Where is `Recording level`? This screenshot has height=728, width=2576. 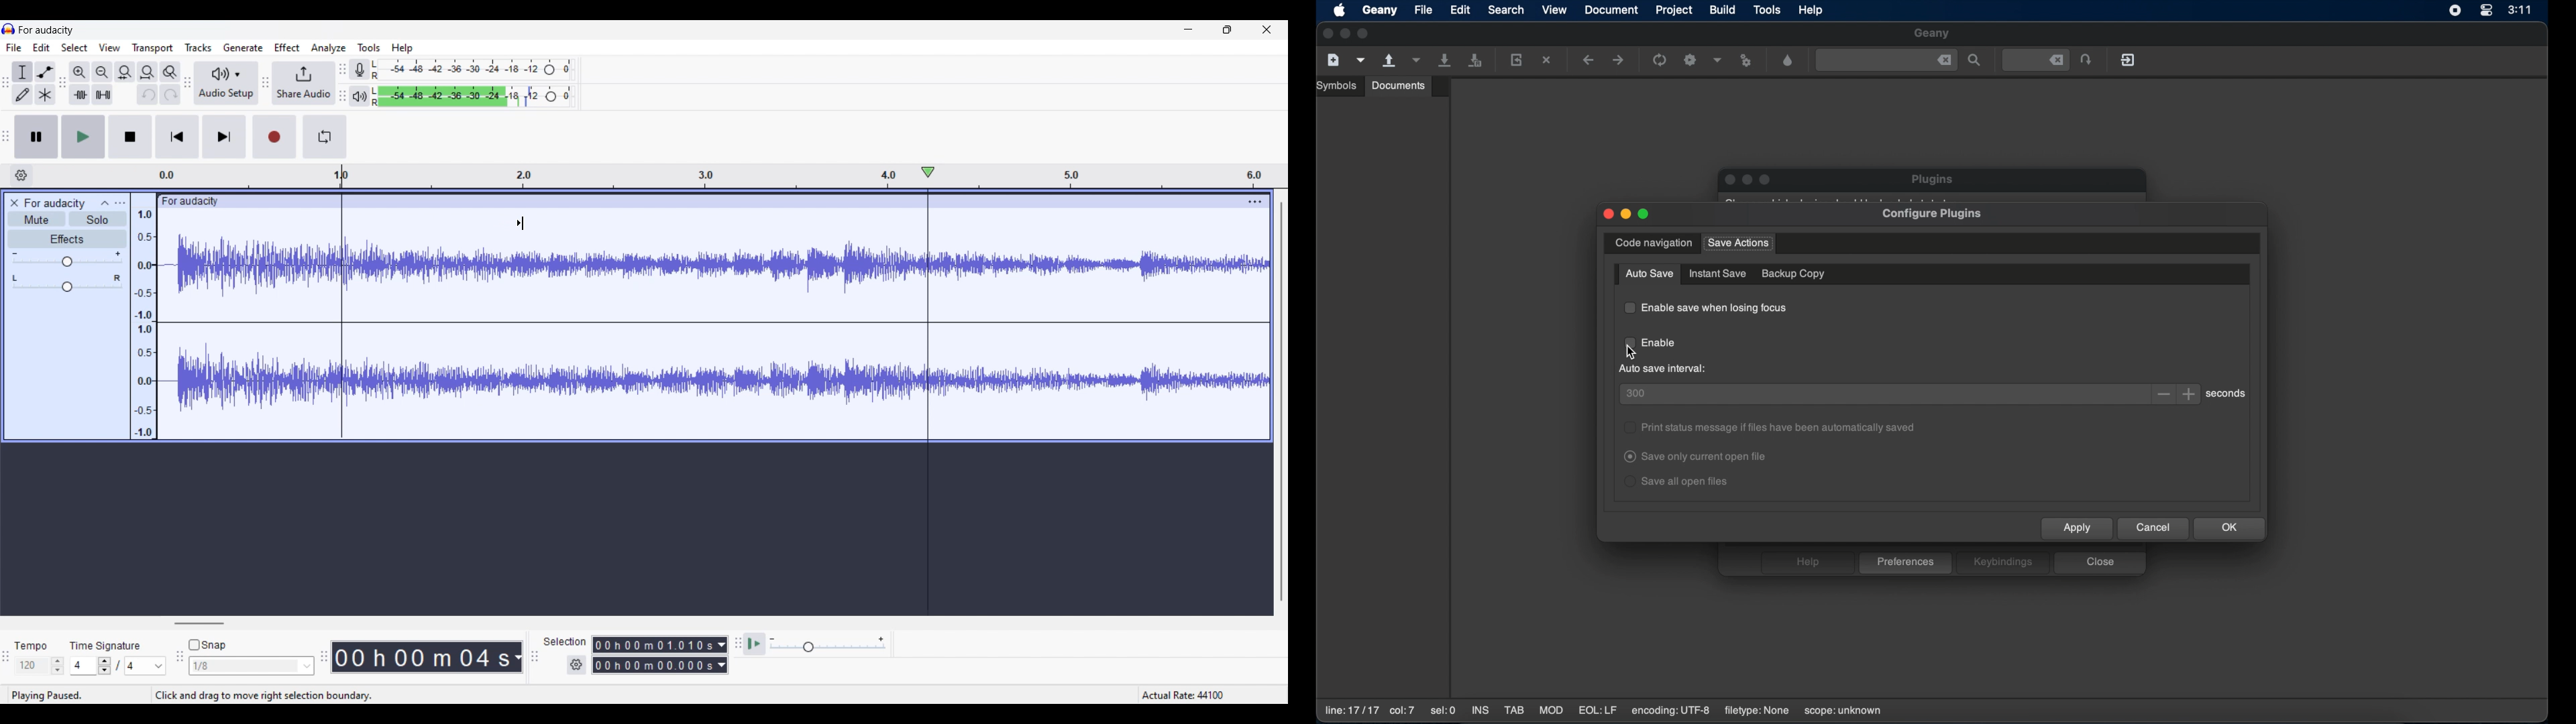
Recording level is located at coordinates (473, 70).